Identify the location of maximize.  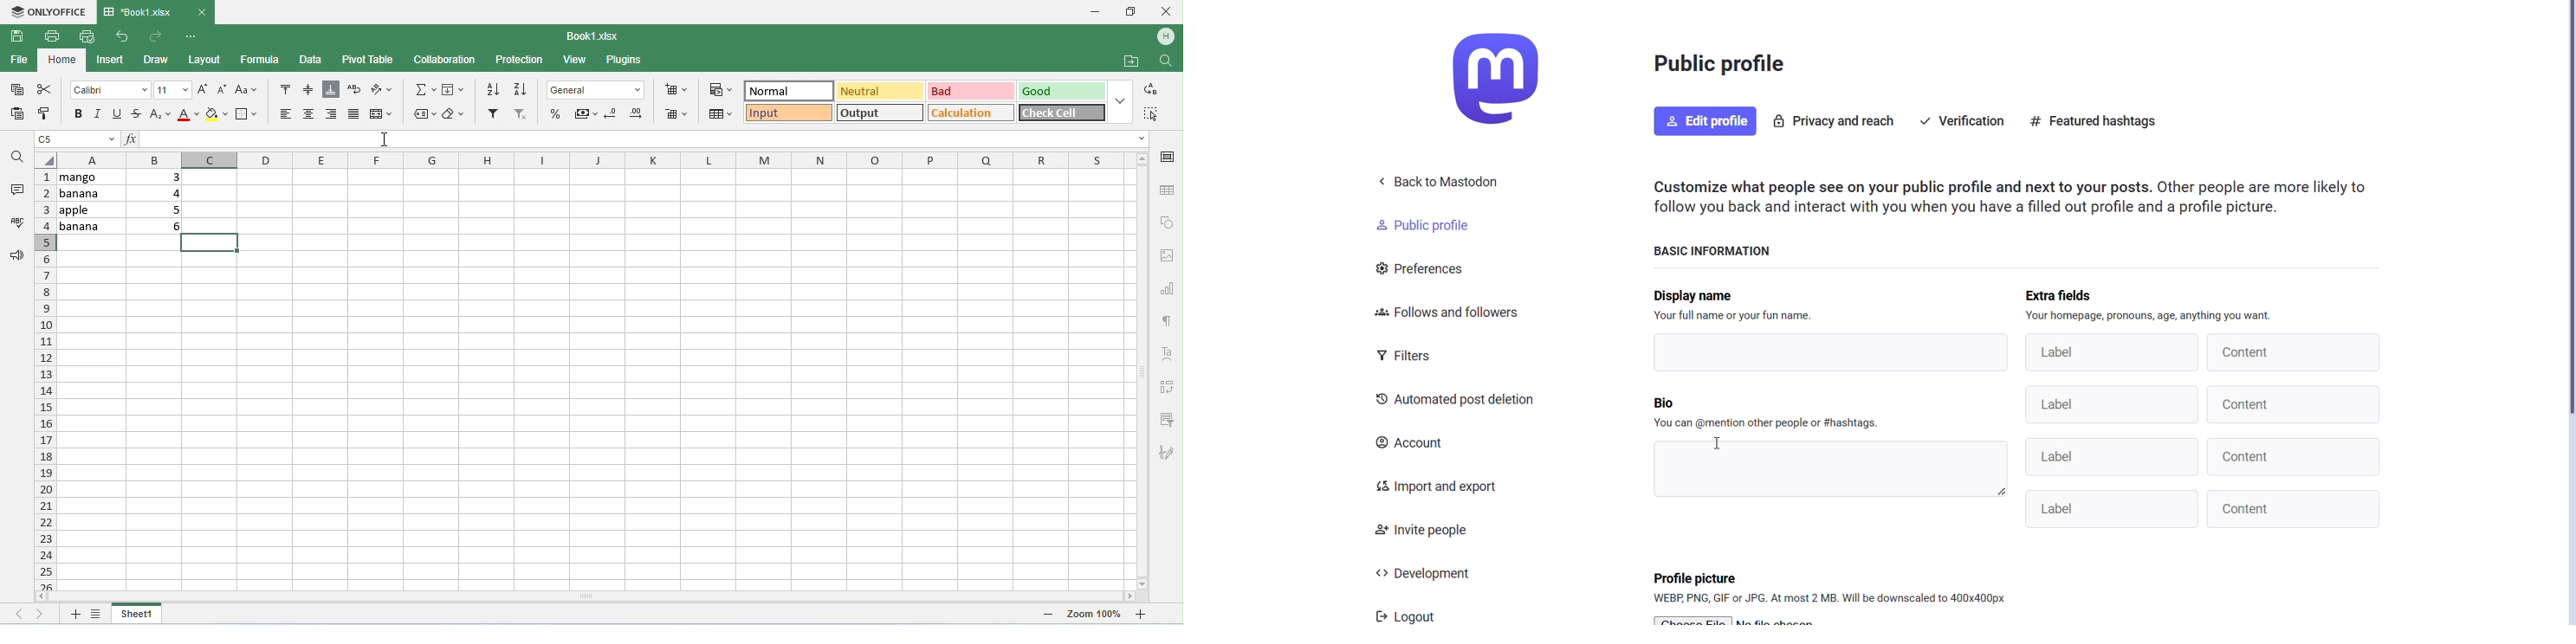
(1129, 11).